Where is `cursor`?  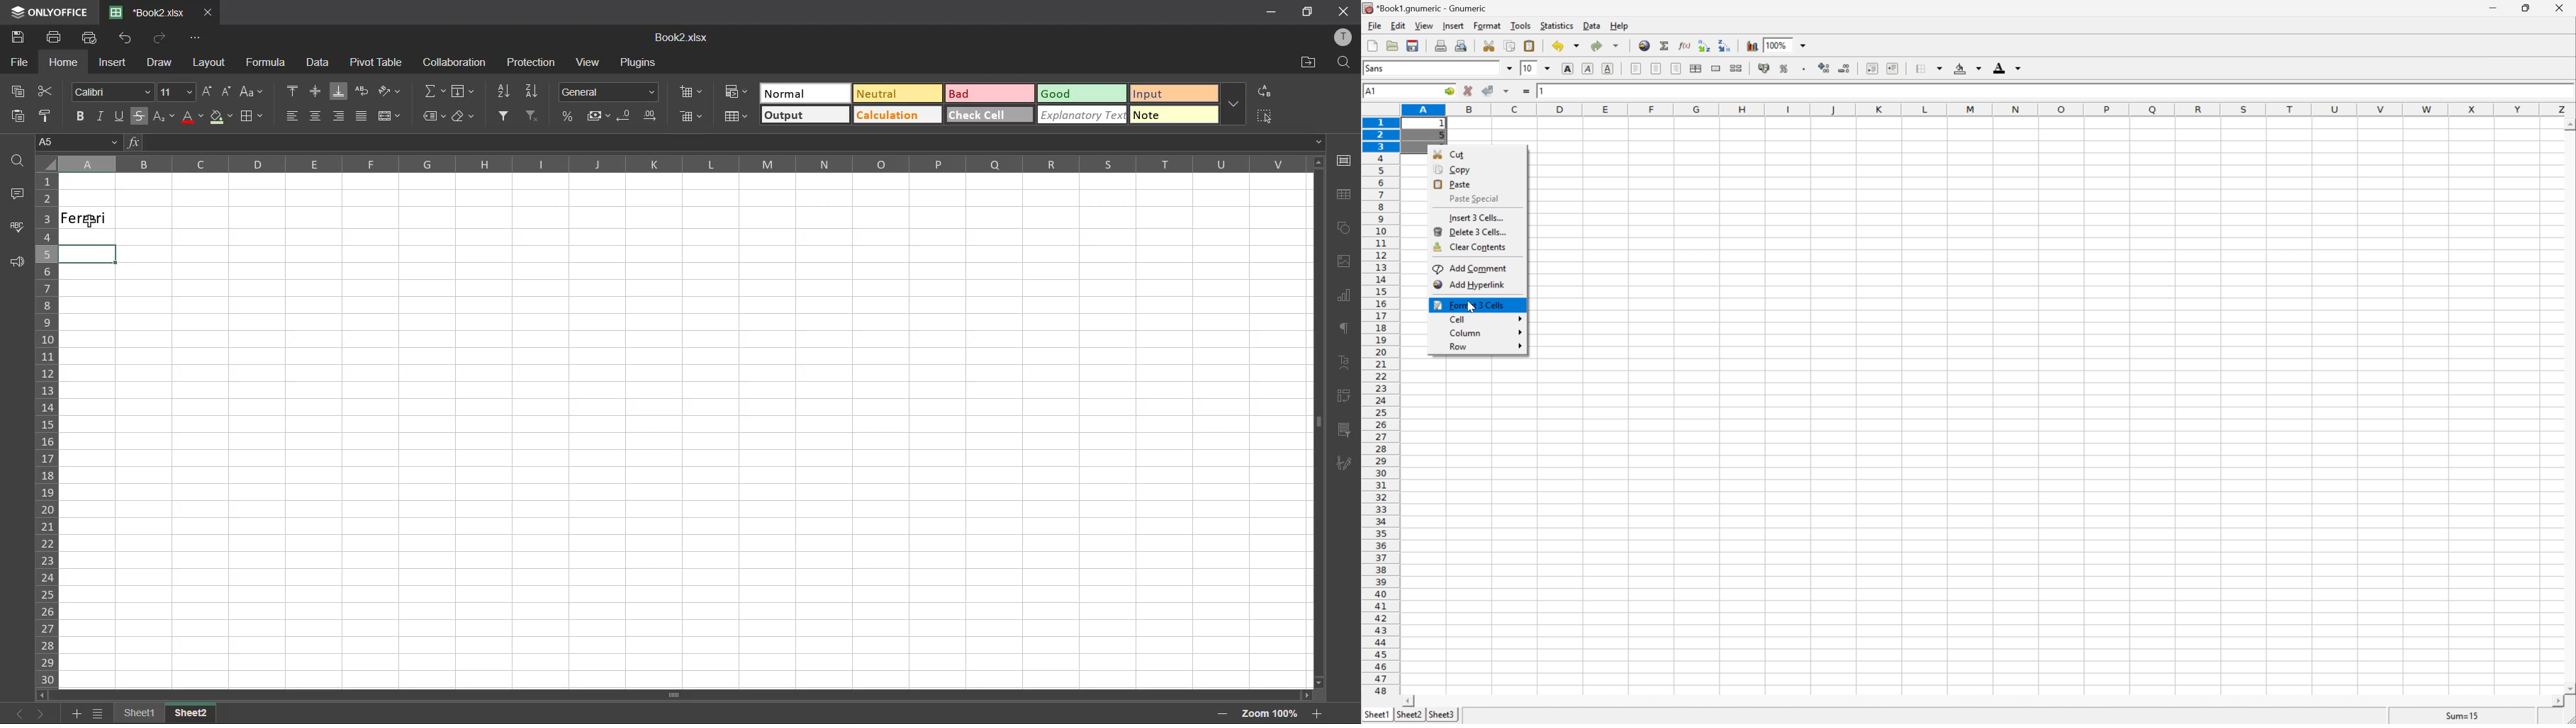 cursor is located at coordinates (87, 225).